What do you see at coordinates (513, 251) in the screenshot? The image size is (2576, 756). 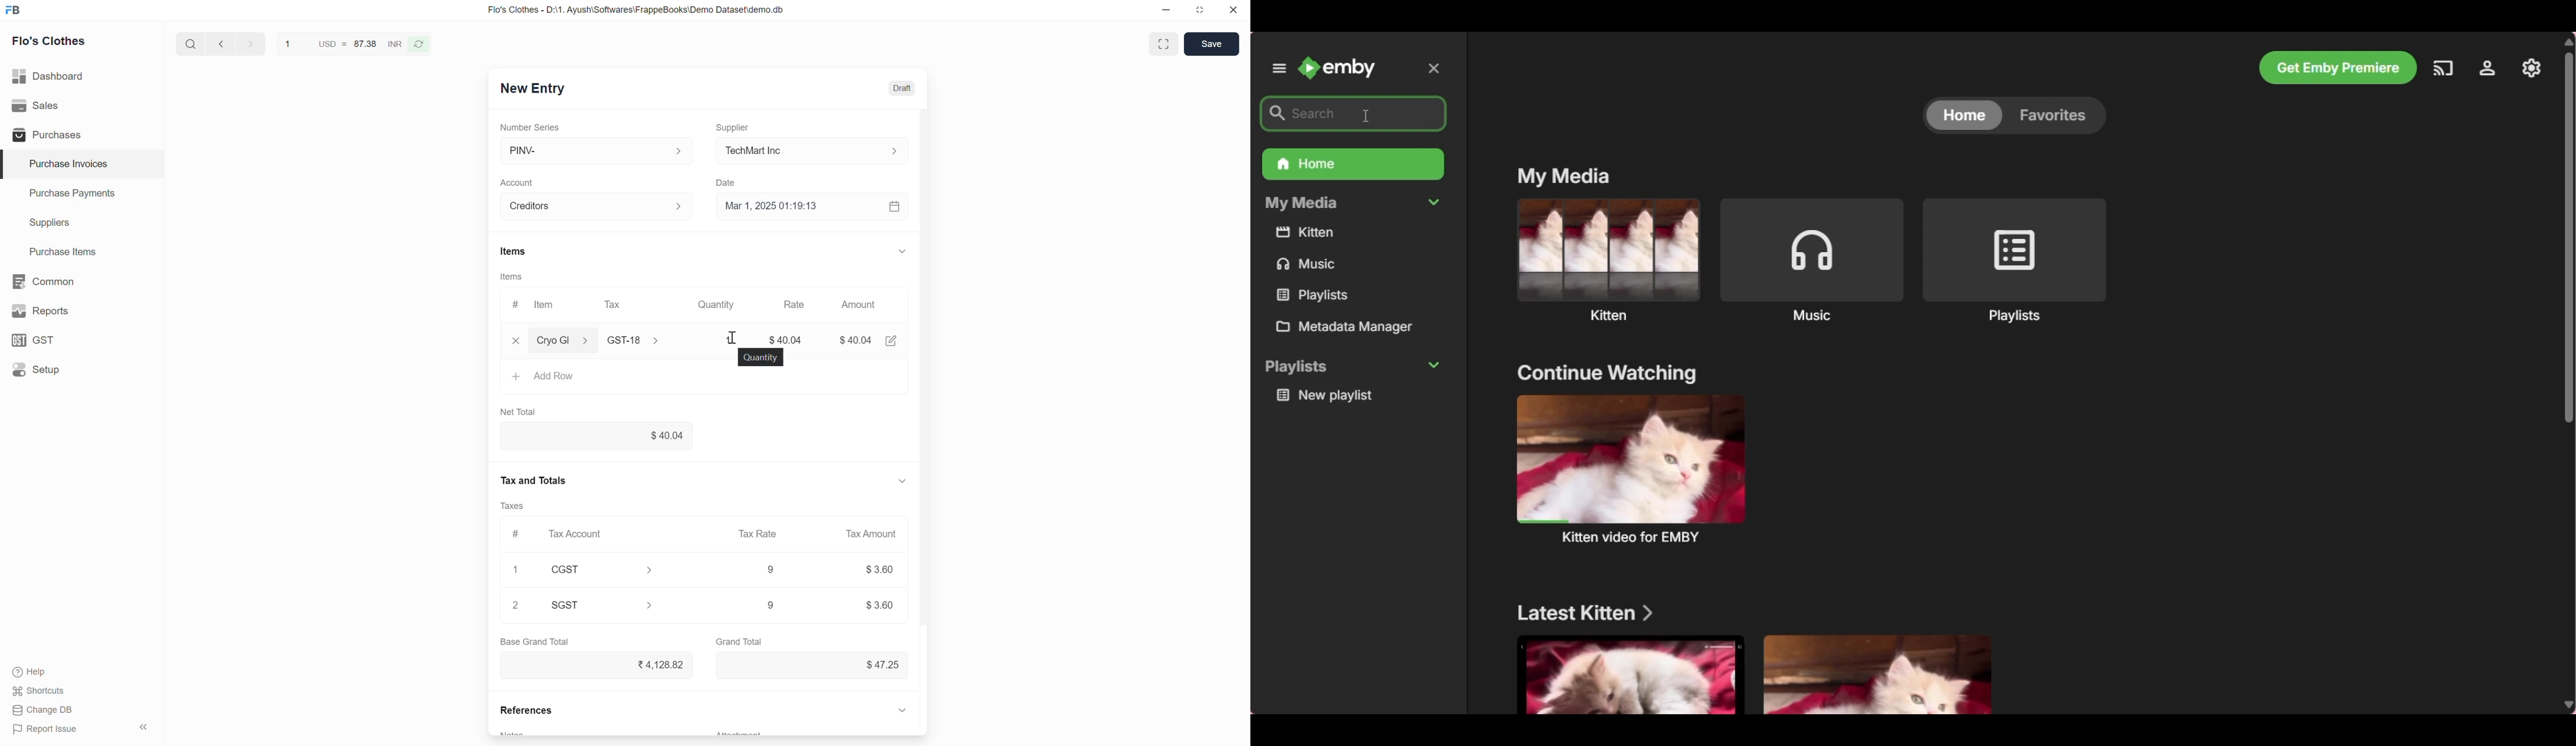 I see `Items` at bounding box center [513, 251].